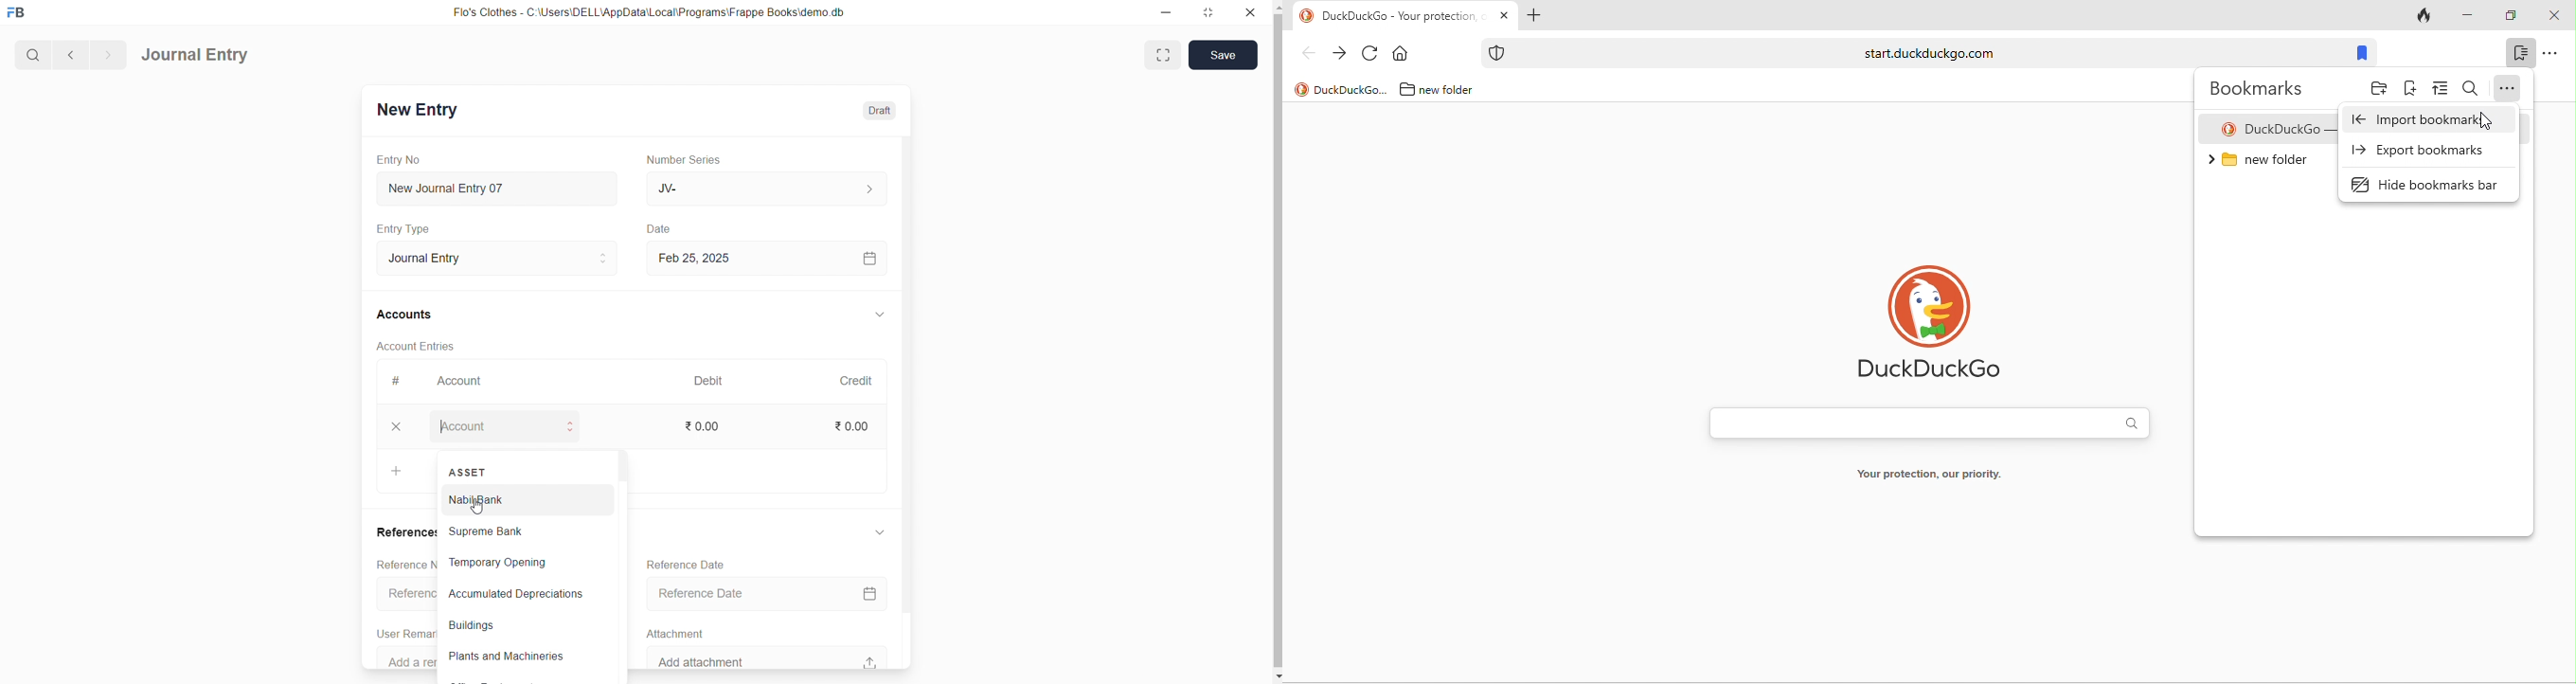  I want to click on duck duck go logo, so click(1933, 322).